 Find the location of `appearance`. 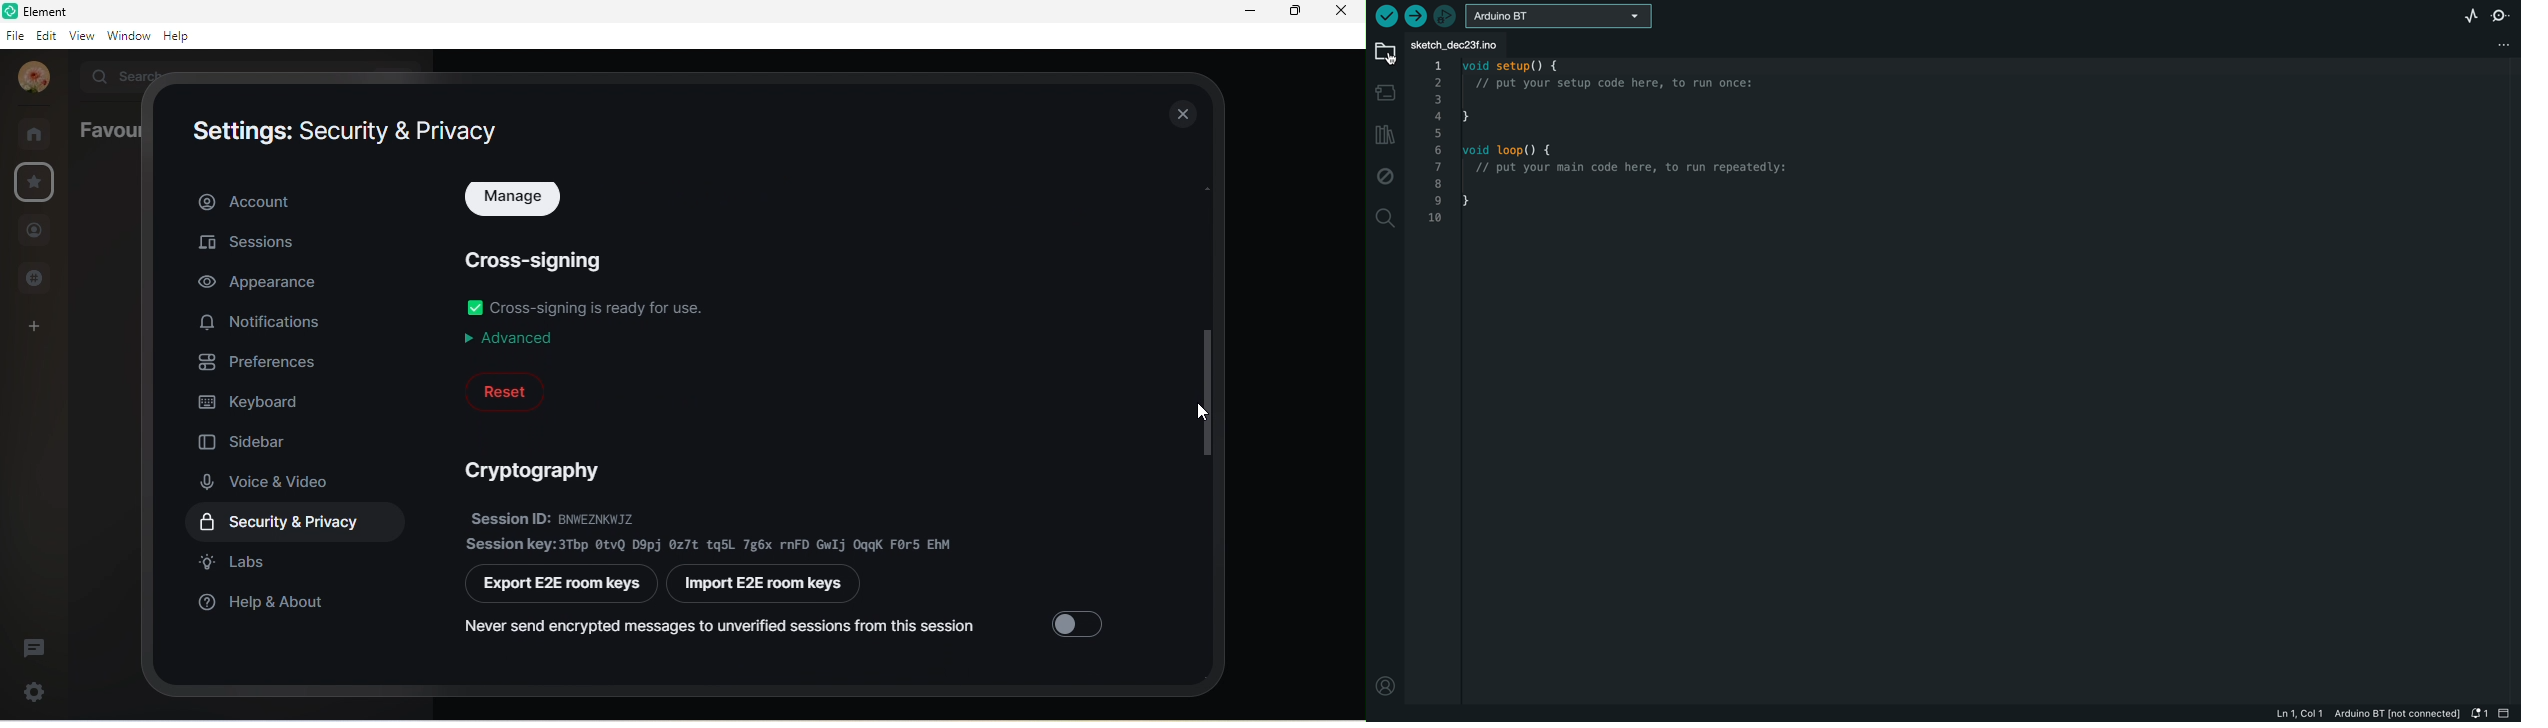

appearance is located at coordinates (259, 283).